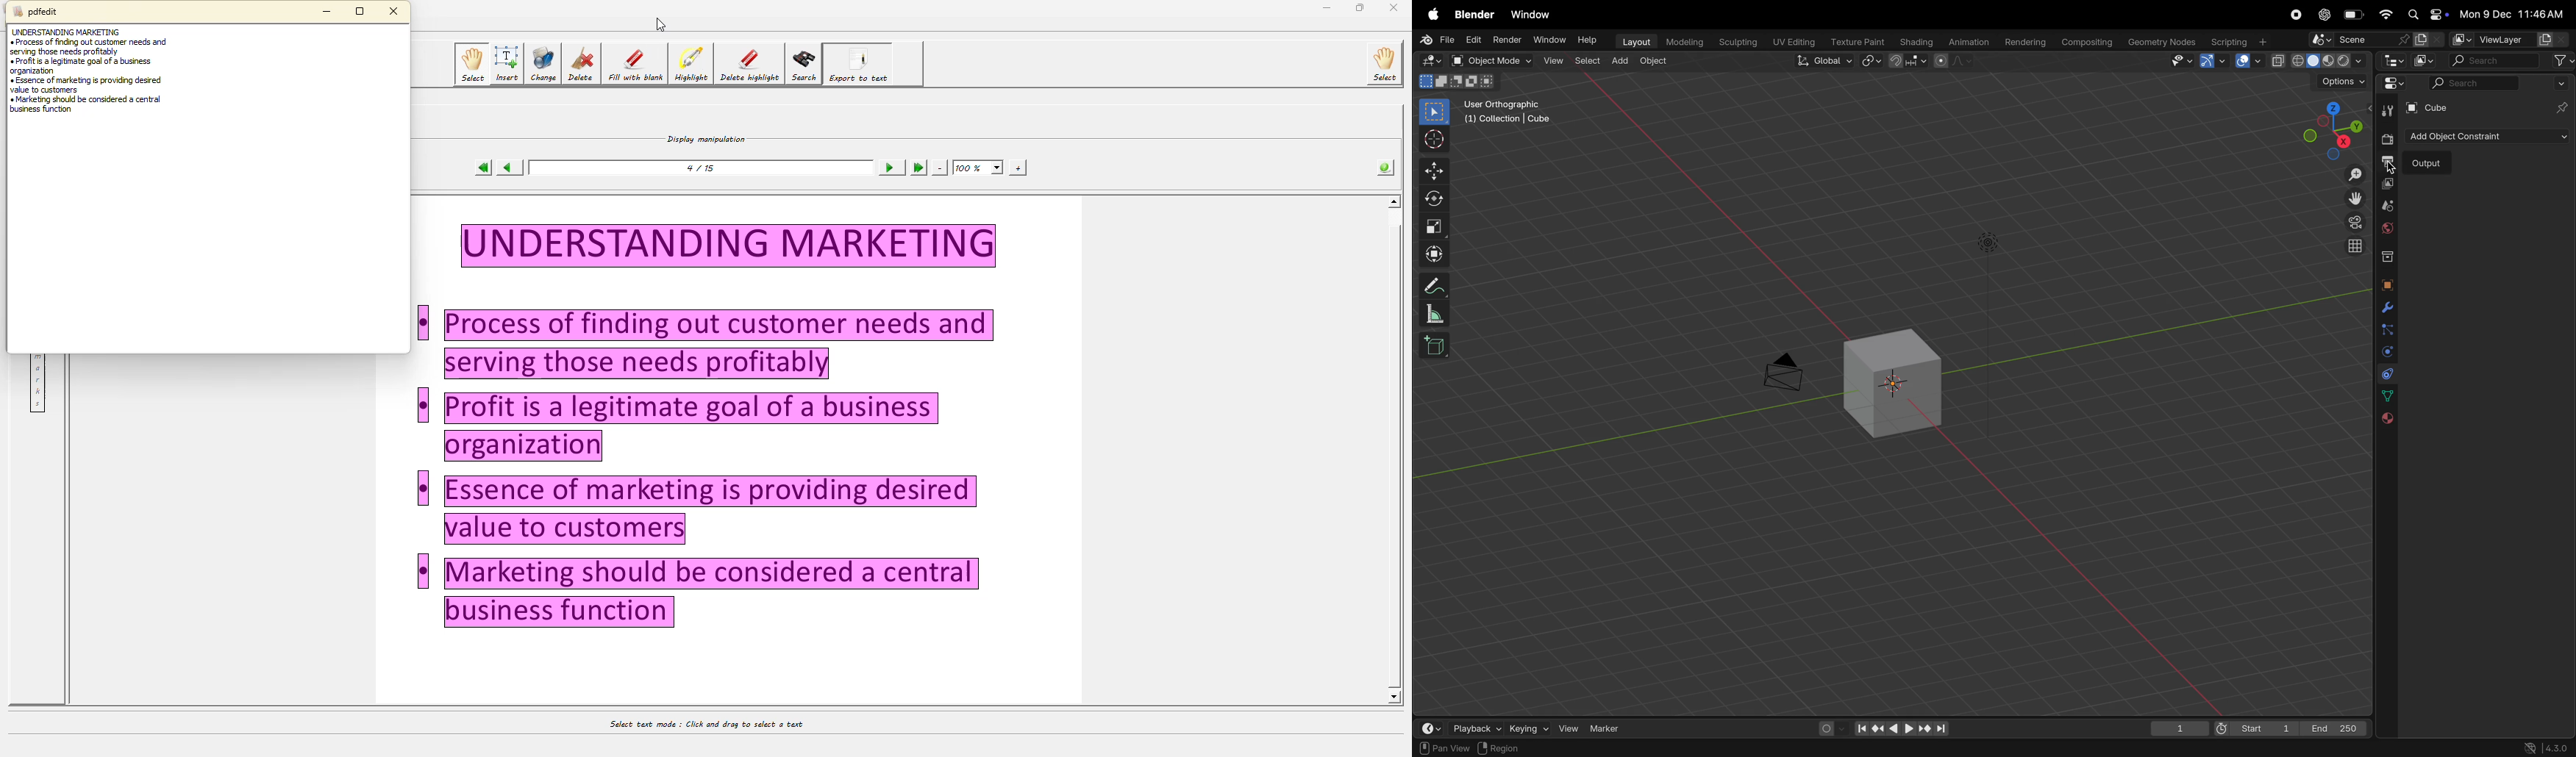  Describe the element at coordinates (2350, 198) in the screenshot. I see `move the view` at that location.